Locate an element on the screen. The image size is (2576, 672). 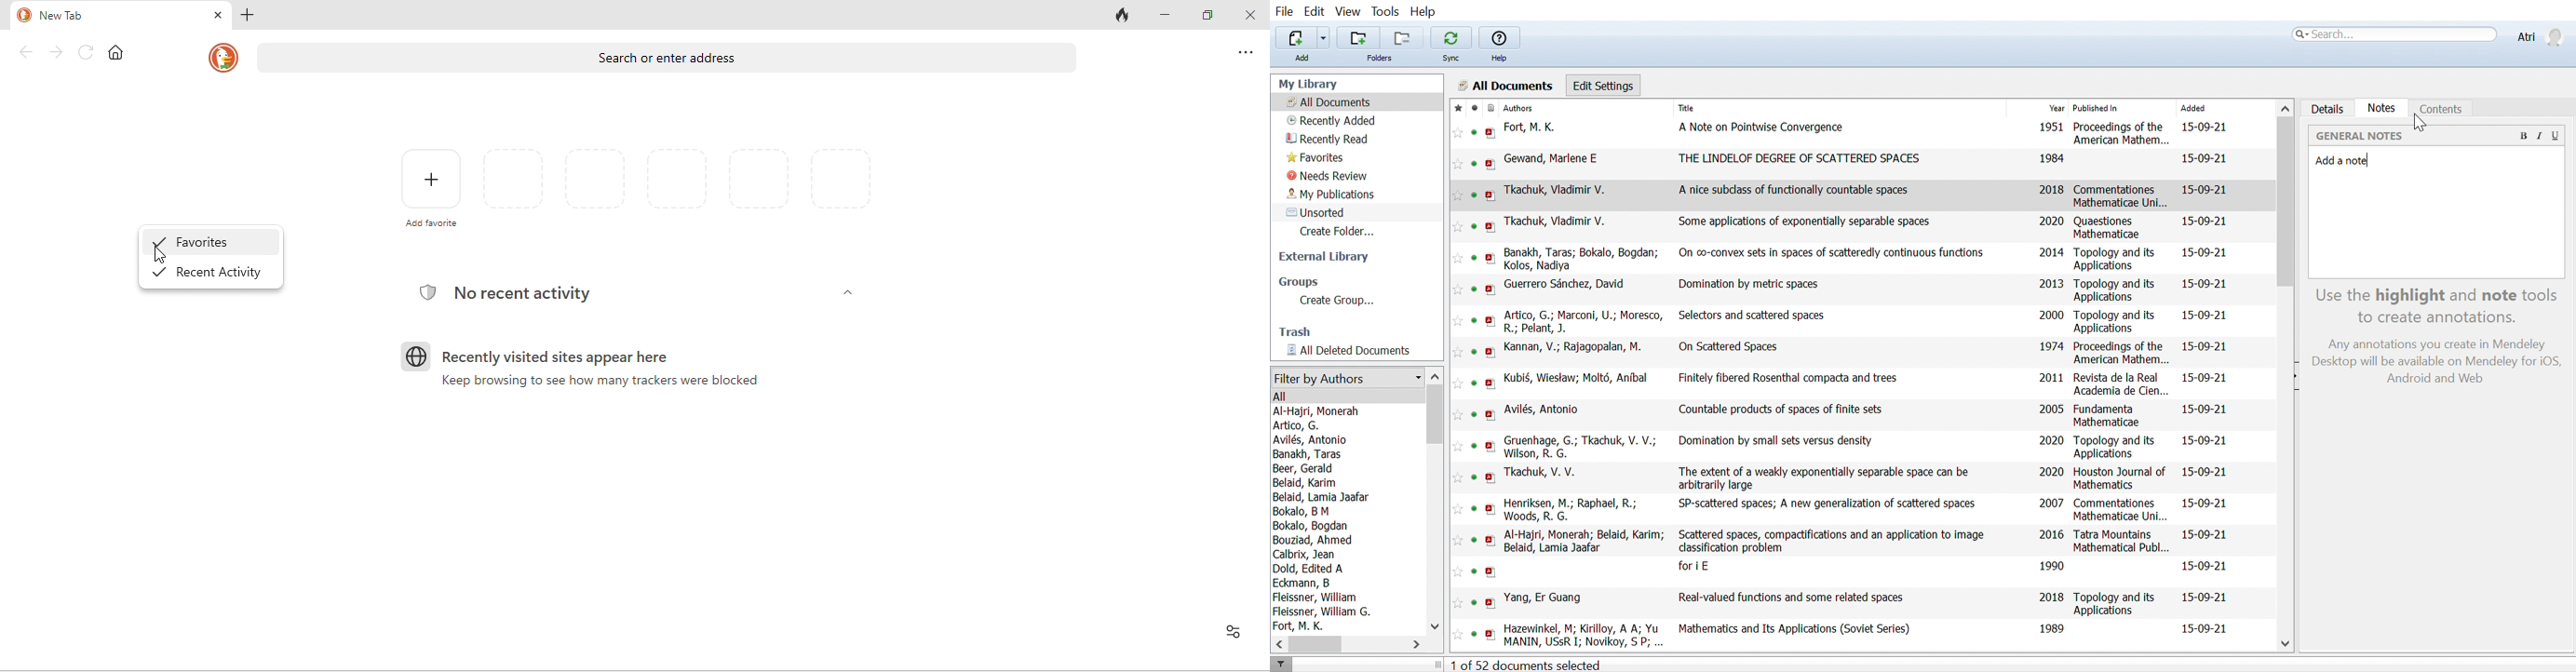
open PDF is located at coordinates (1491, 541).